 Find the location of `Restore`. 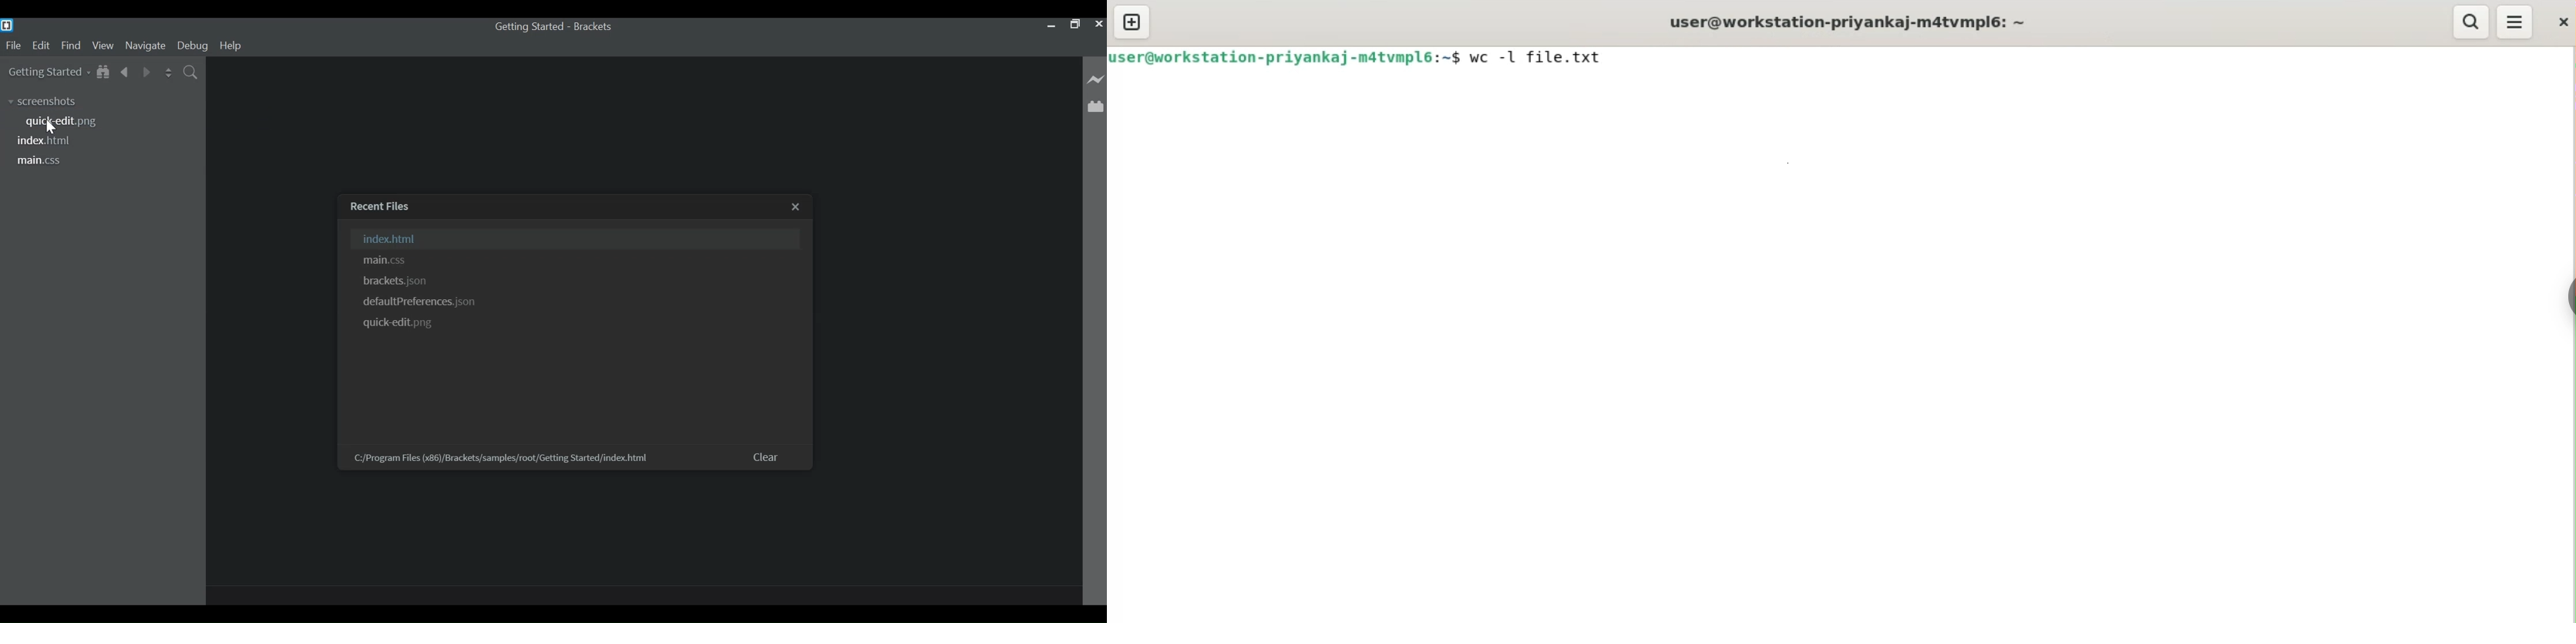

Restore is located at coordinates (1073, 24).